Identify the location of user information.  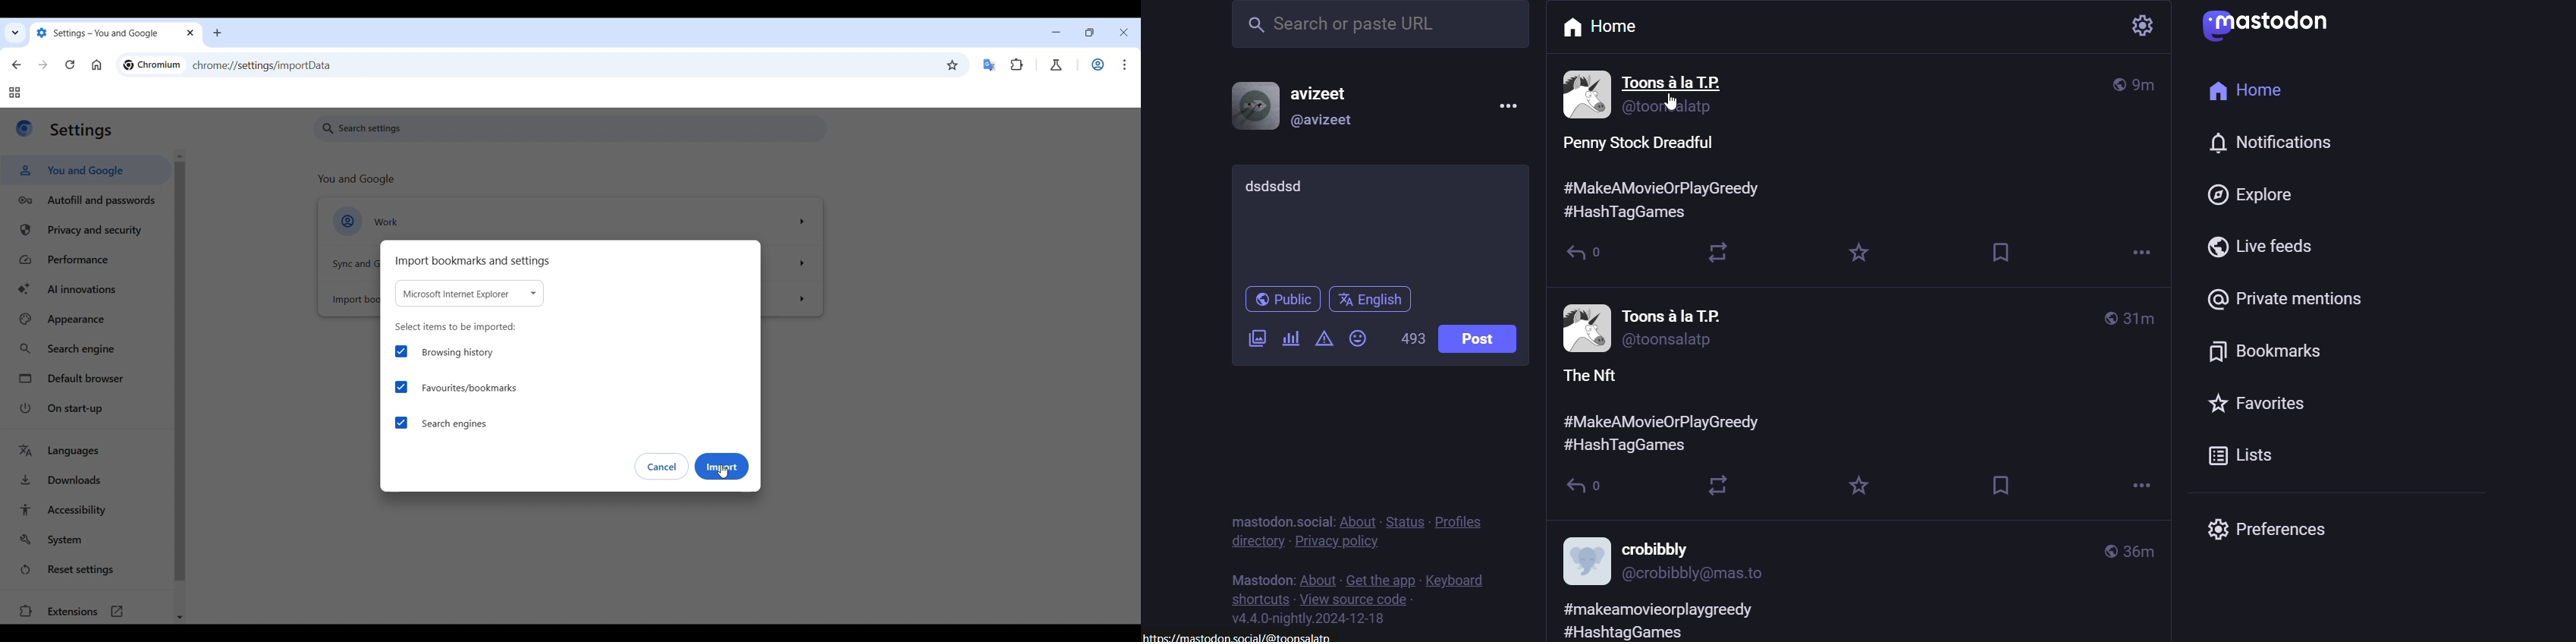
(1583, 93).